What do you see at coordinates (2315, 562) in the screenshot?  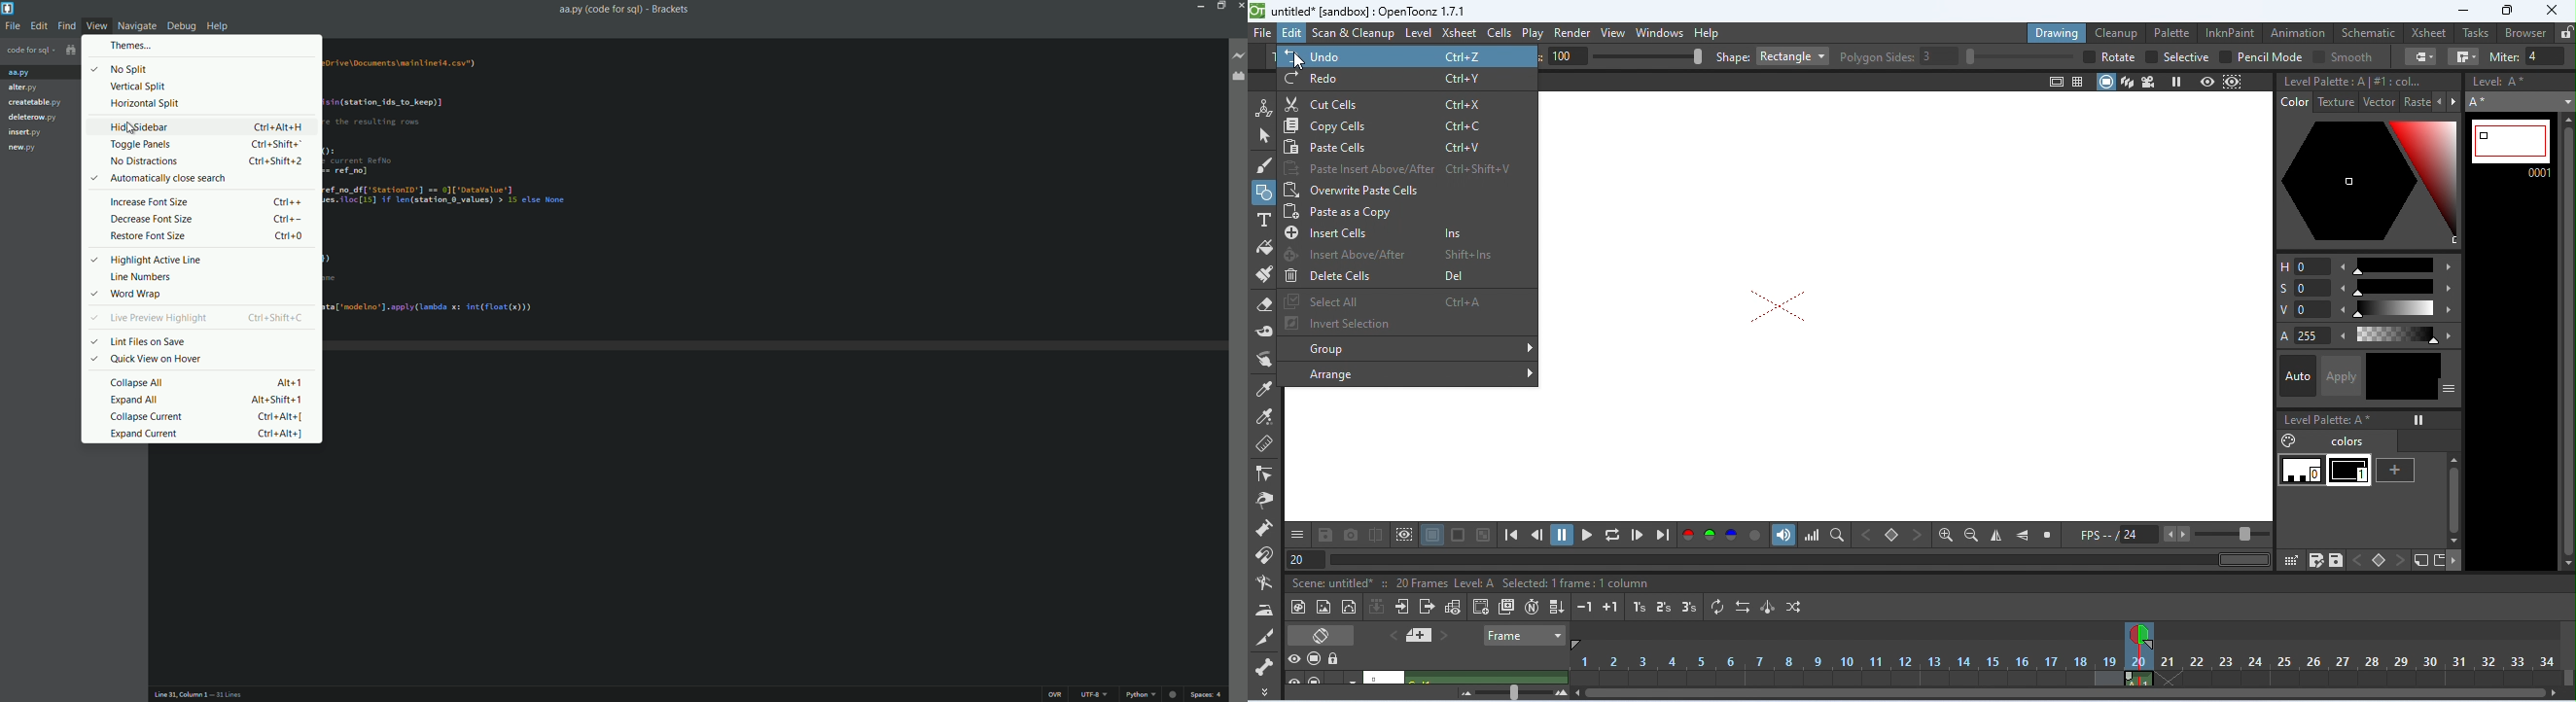 I see `save palette as` at bounding box center [2315, 562].